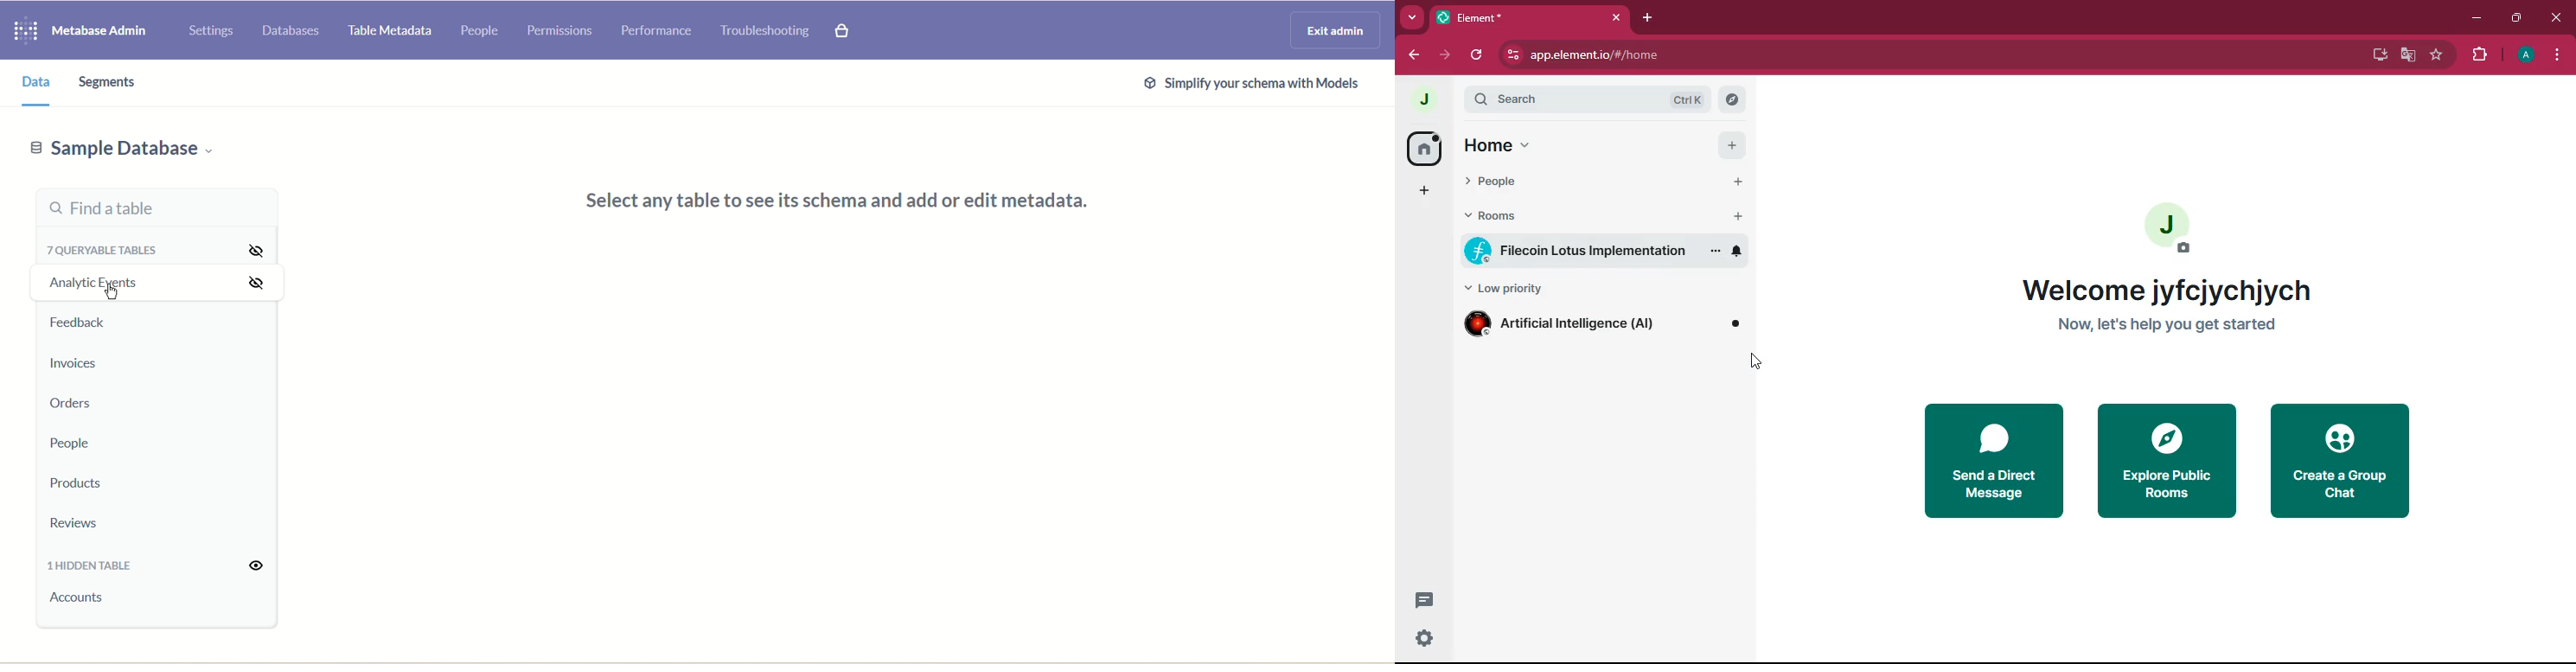 The image size is (2576, 672). I want to click on Orders, so click(69, 402).